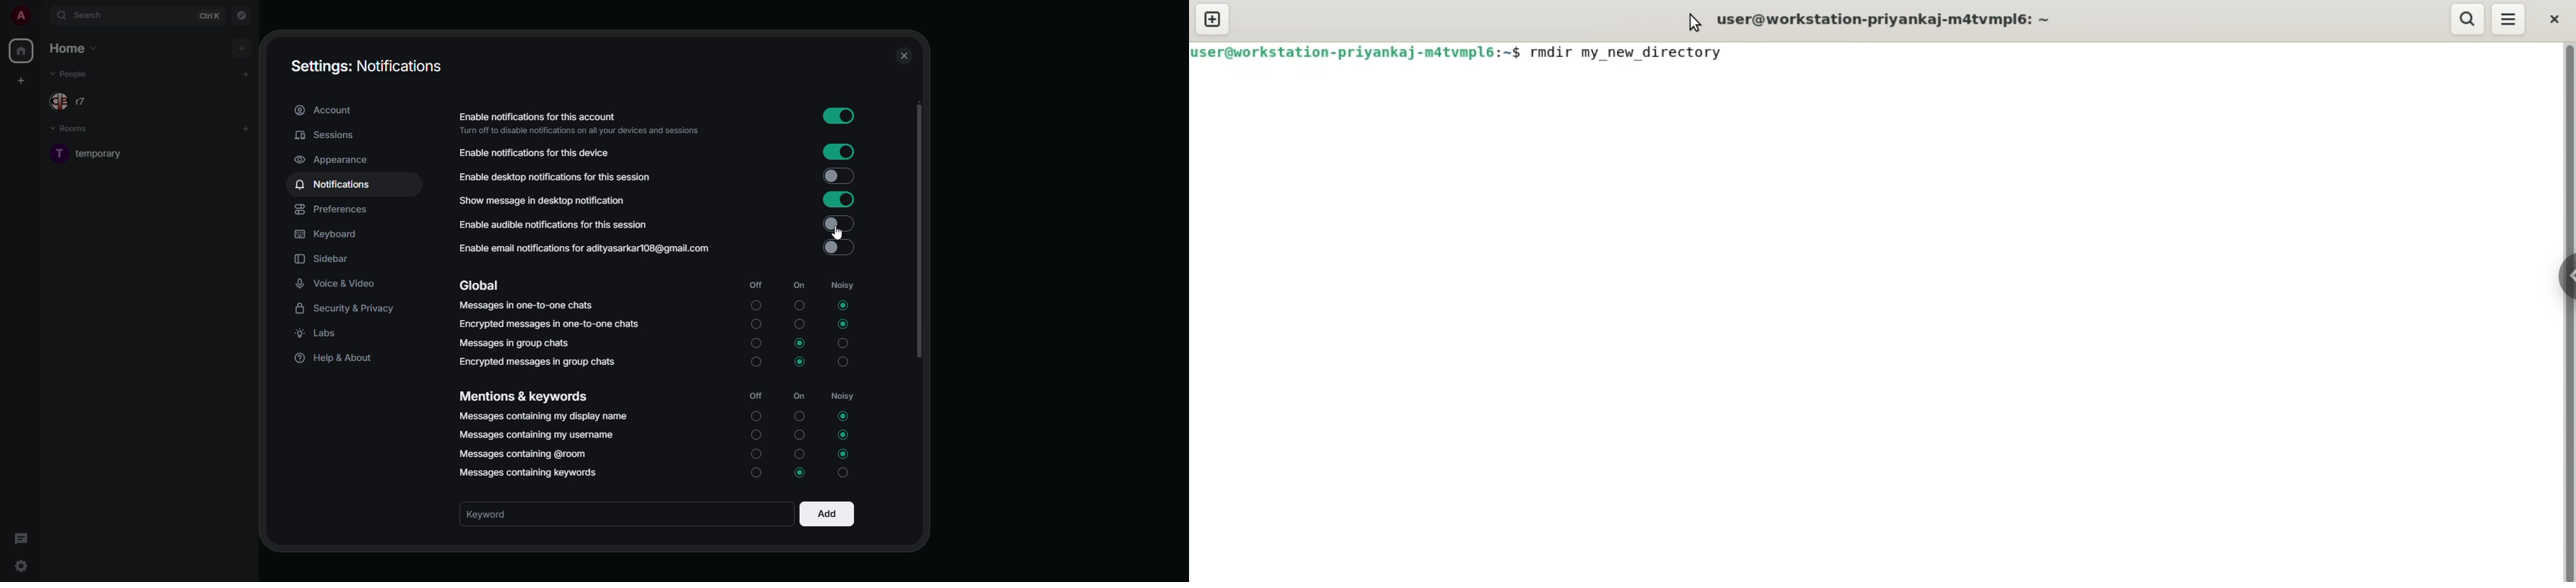  Describe the element at coordinates (845, 454) in the screenshot. I see `selected` at that location.